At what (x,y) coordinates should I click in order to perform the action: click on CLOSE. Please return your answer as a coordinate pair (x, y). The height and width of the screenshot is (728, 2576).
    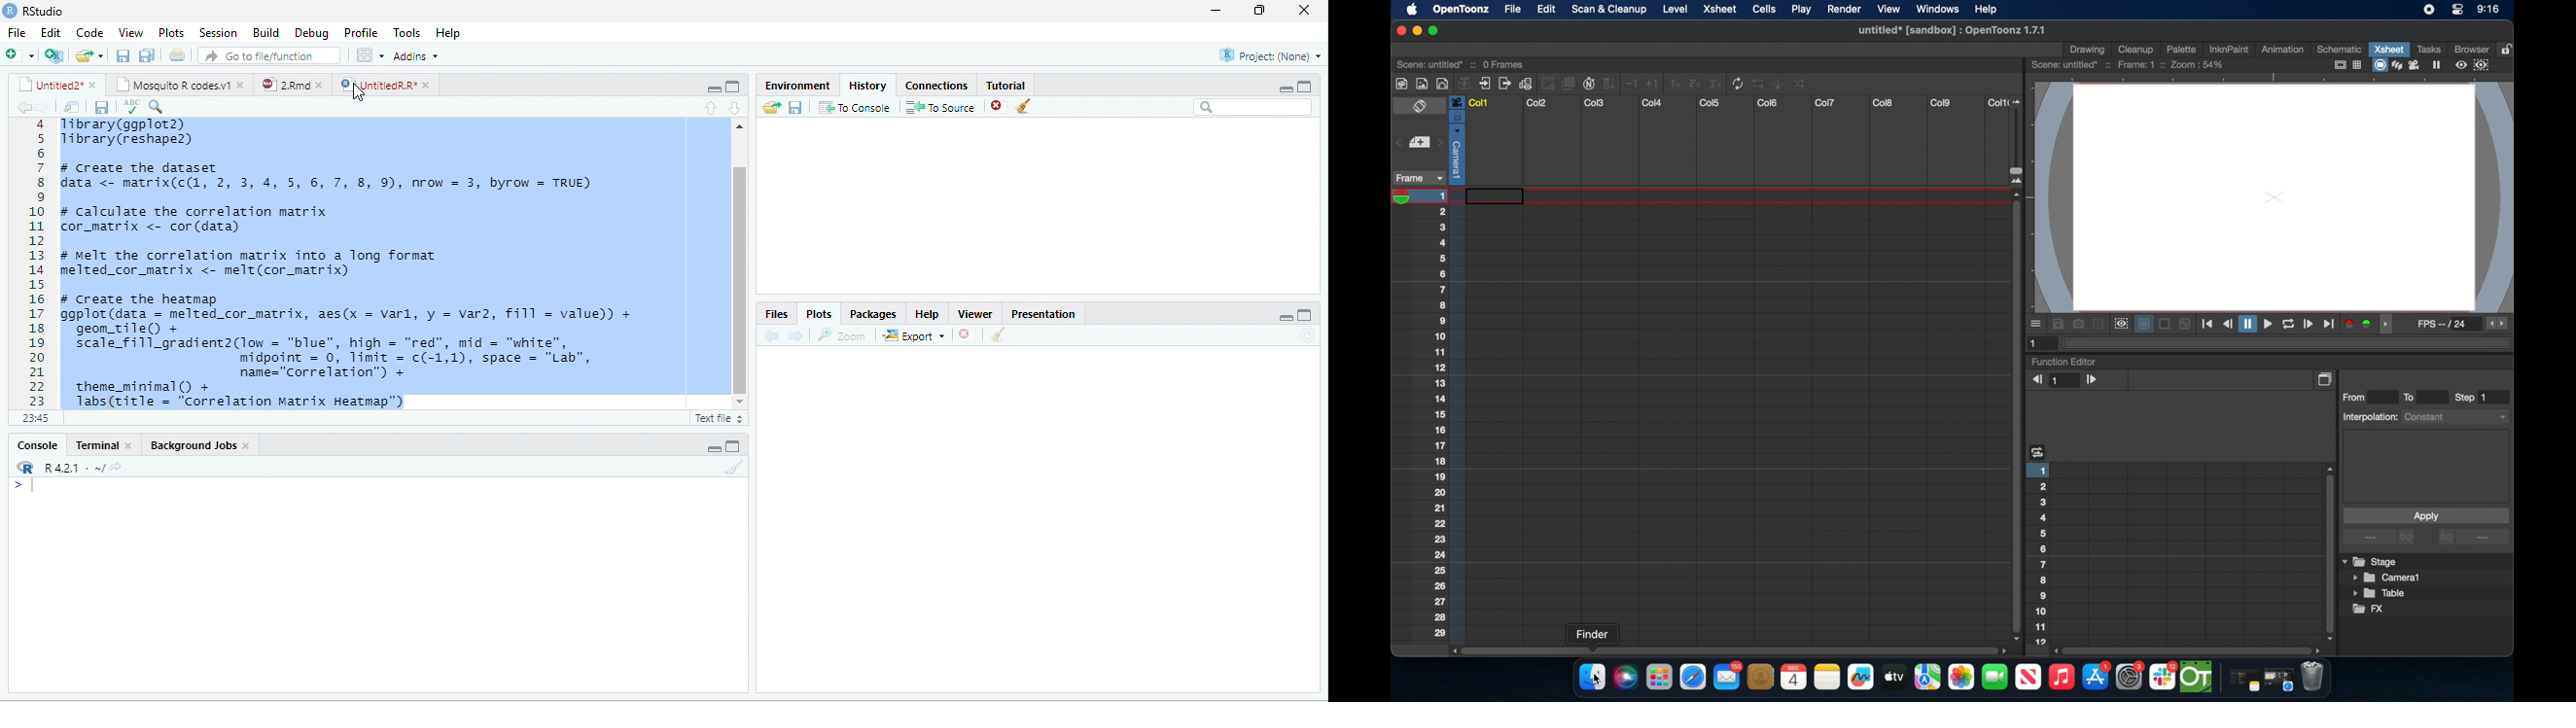
    Looking at the image, I should click on (968, 334).